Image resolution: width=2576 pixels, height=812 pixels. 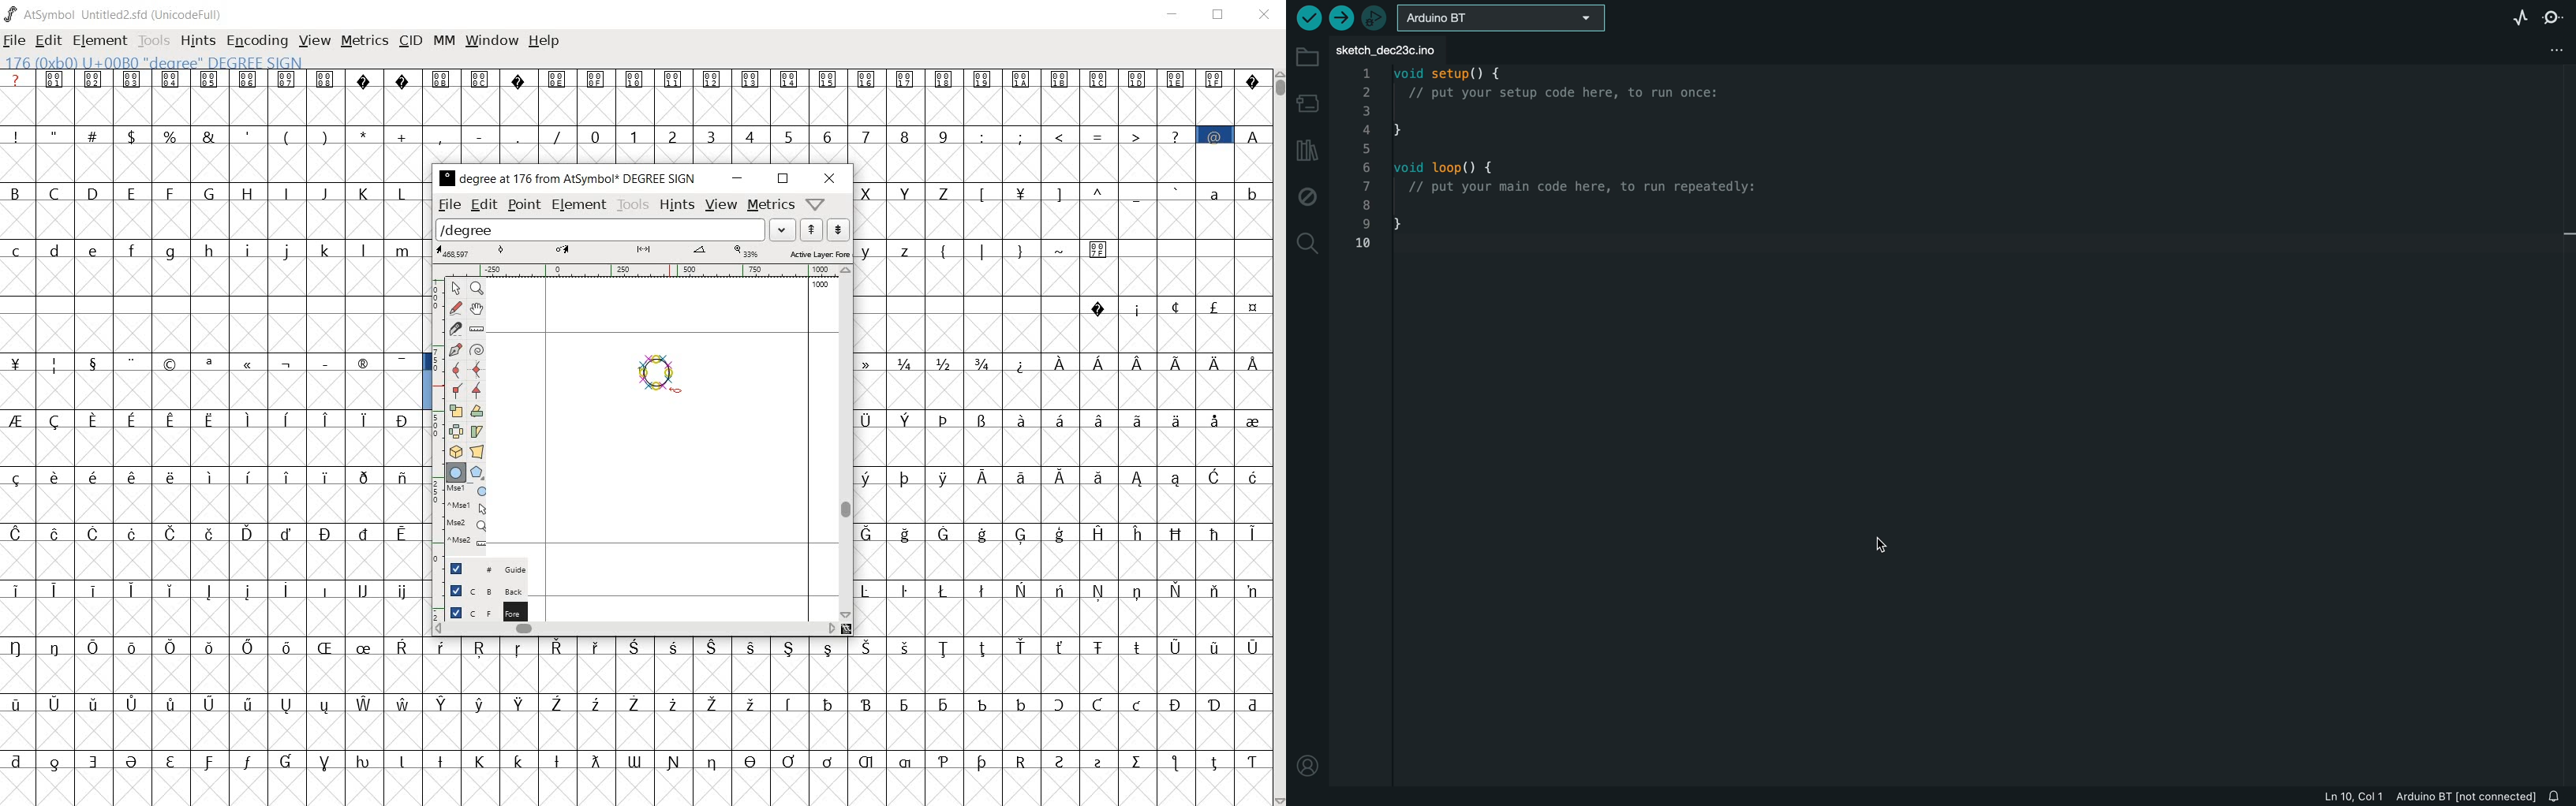 What do you see at coordinates (477, 349) in the screenshot?
I see `change whether spiro is active or not` at bounding box center [477, 349].